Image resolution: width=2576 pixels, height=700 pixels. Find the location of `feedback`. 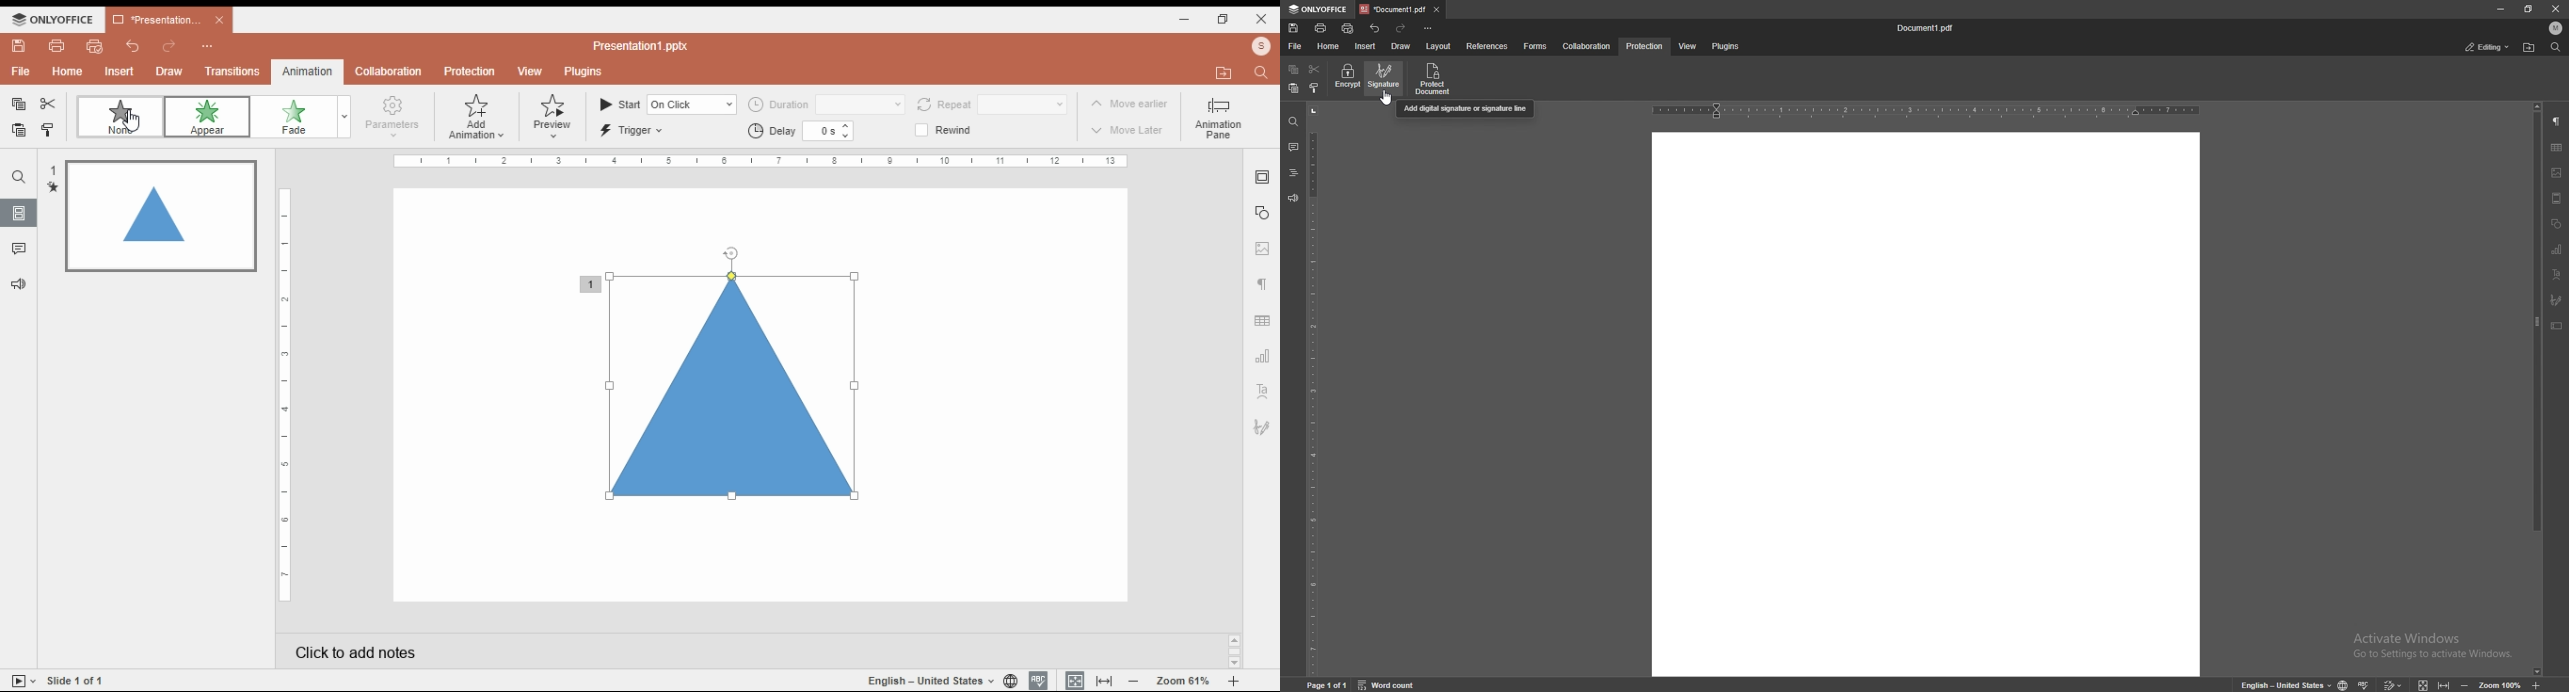

feedback is located at coordinates (1292, 198).